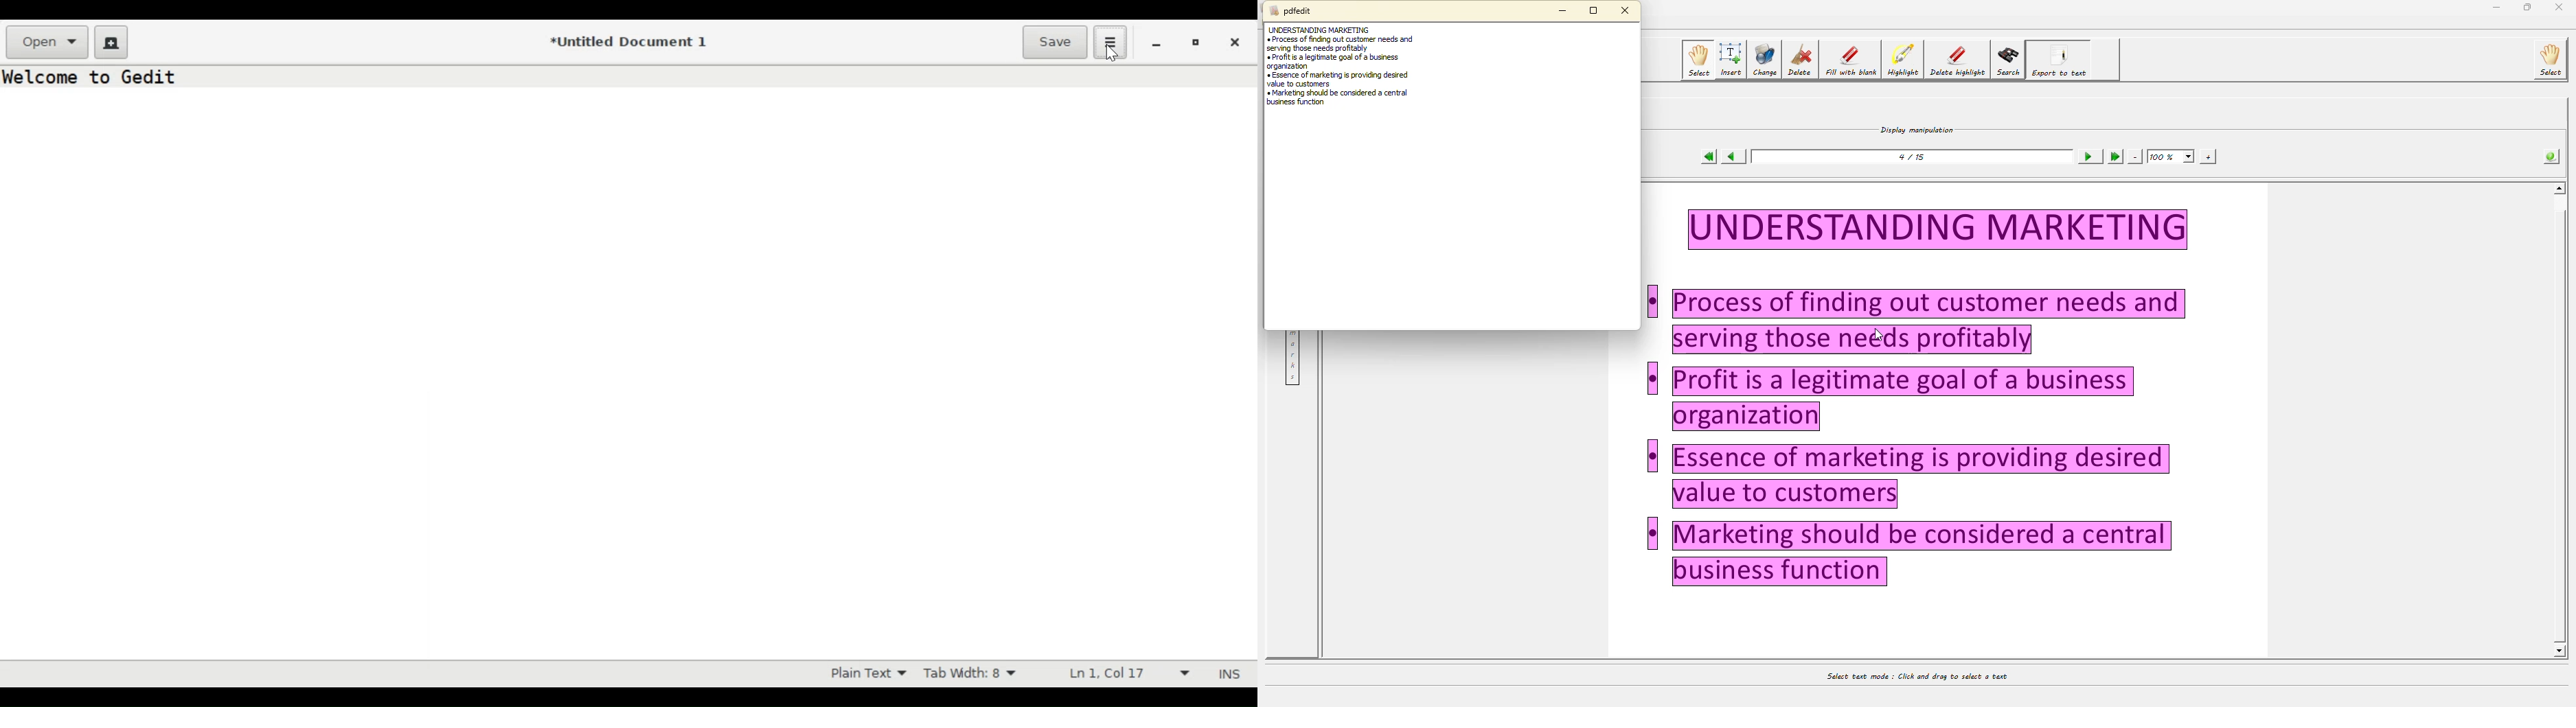 The width and height of the screenshot is (2576, 728). What do you see at coordinates (970, 674) in the screenshot?
I see `Tab Width` at bounding box center [970, 674].